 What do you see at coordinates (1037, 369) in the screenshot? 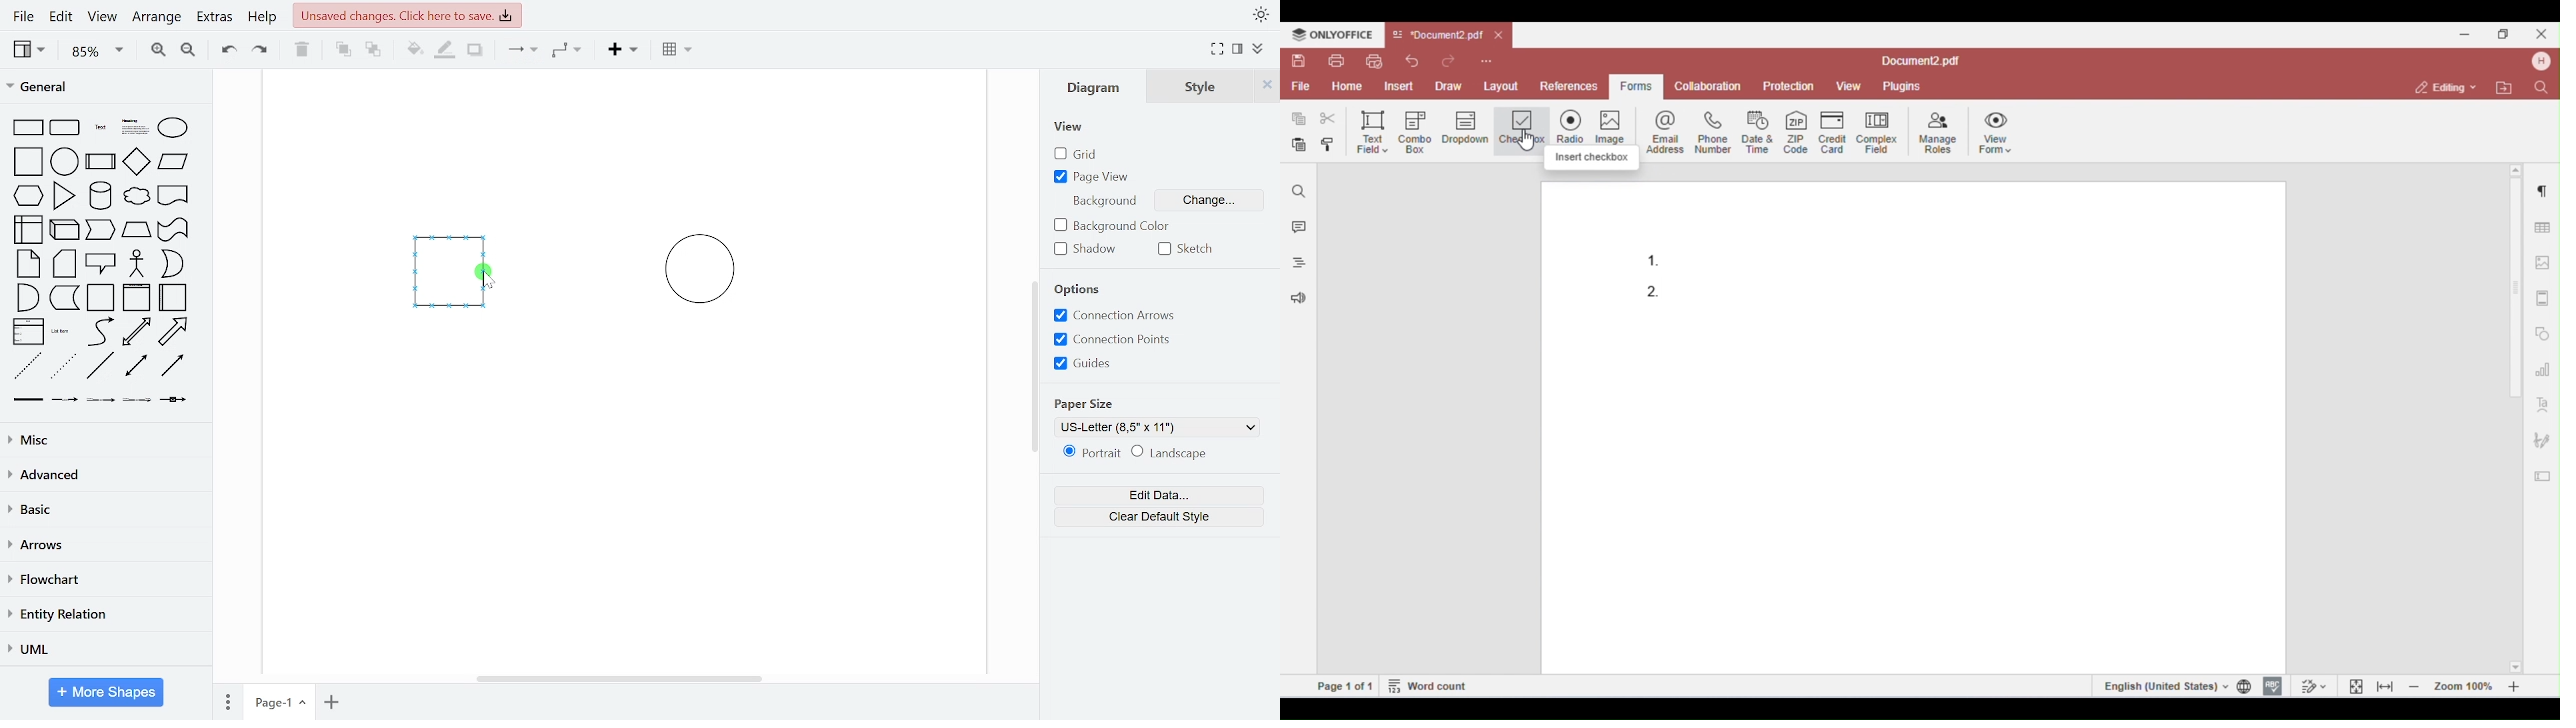
I see `Vertical scrollbar` at bounding box center [1037, 369].